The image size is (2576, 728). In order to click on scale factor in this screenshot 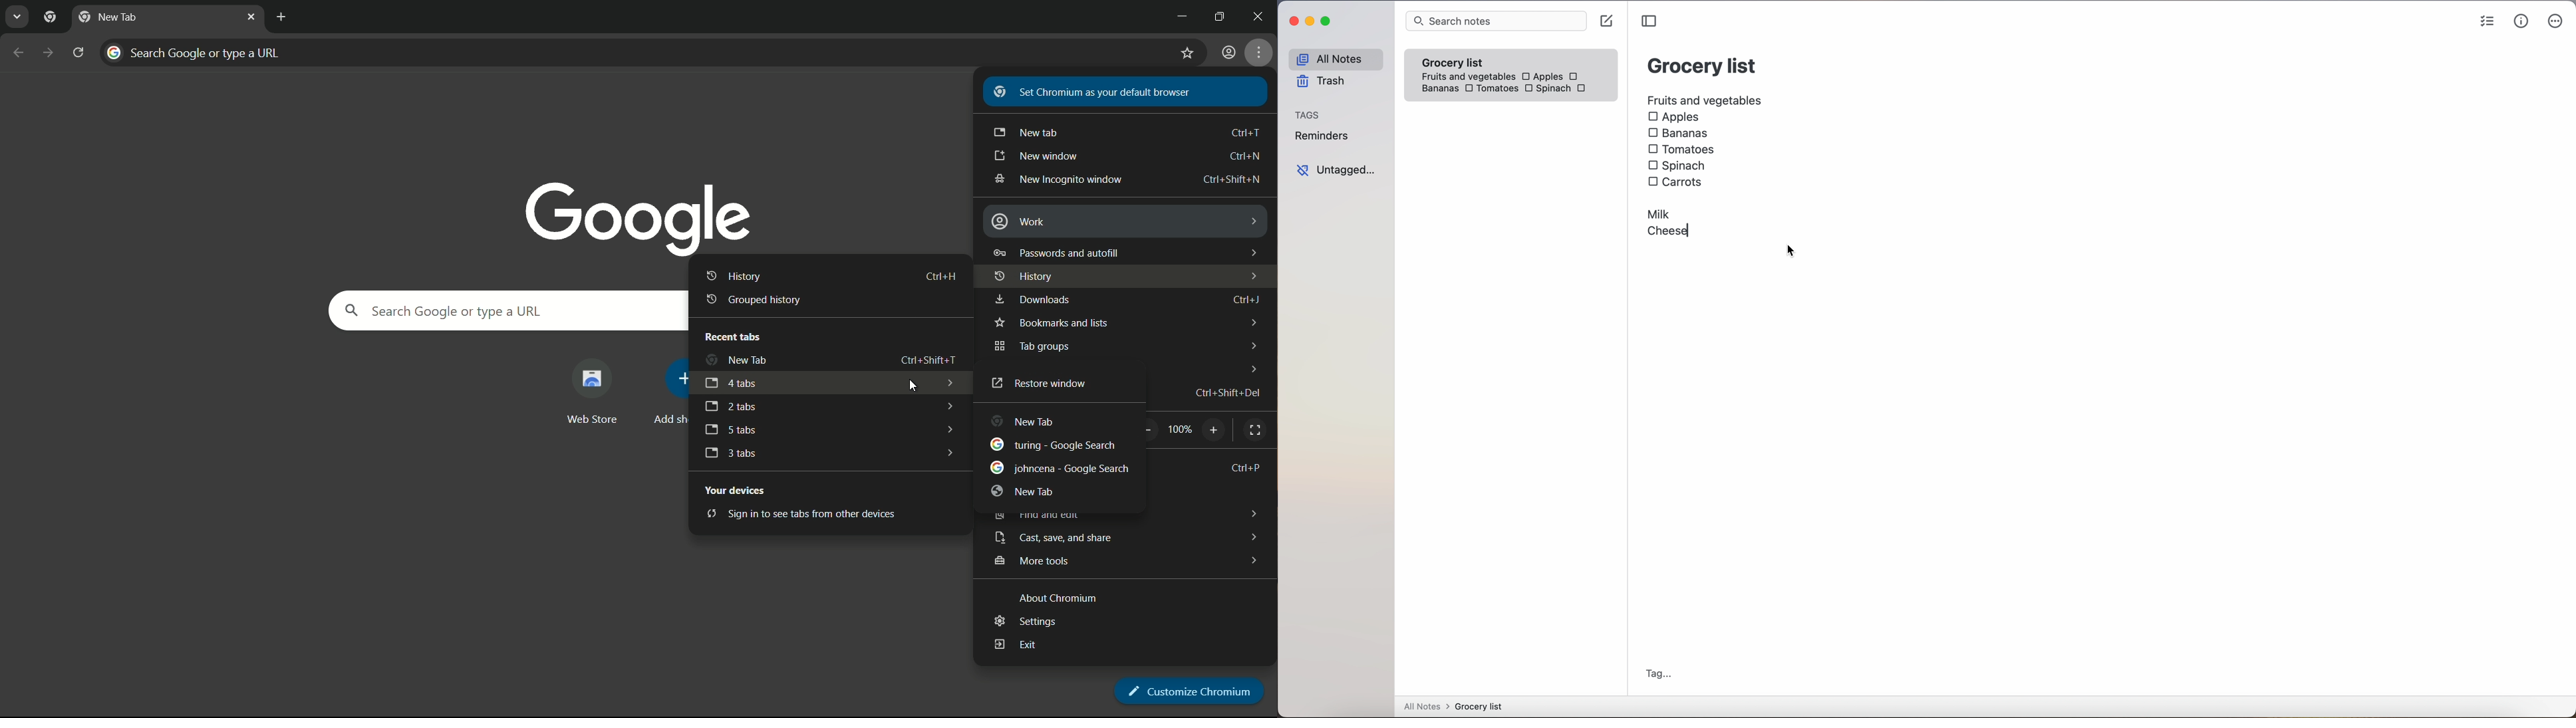, I will do `click(1181, 429)`.